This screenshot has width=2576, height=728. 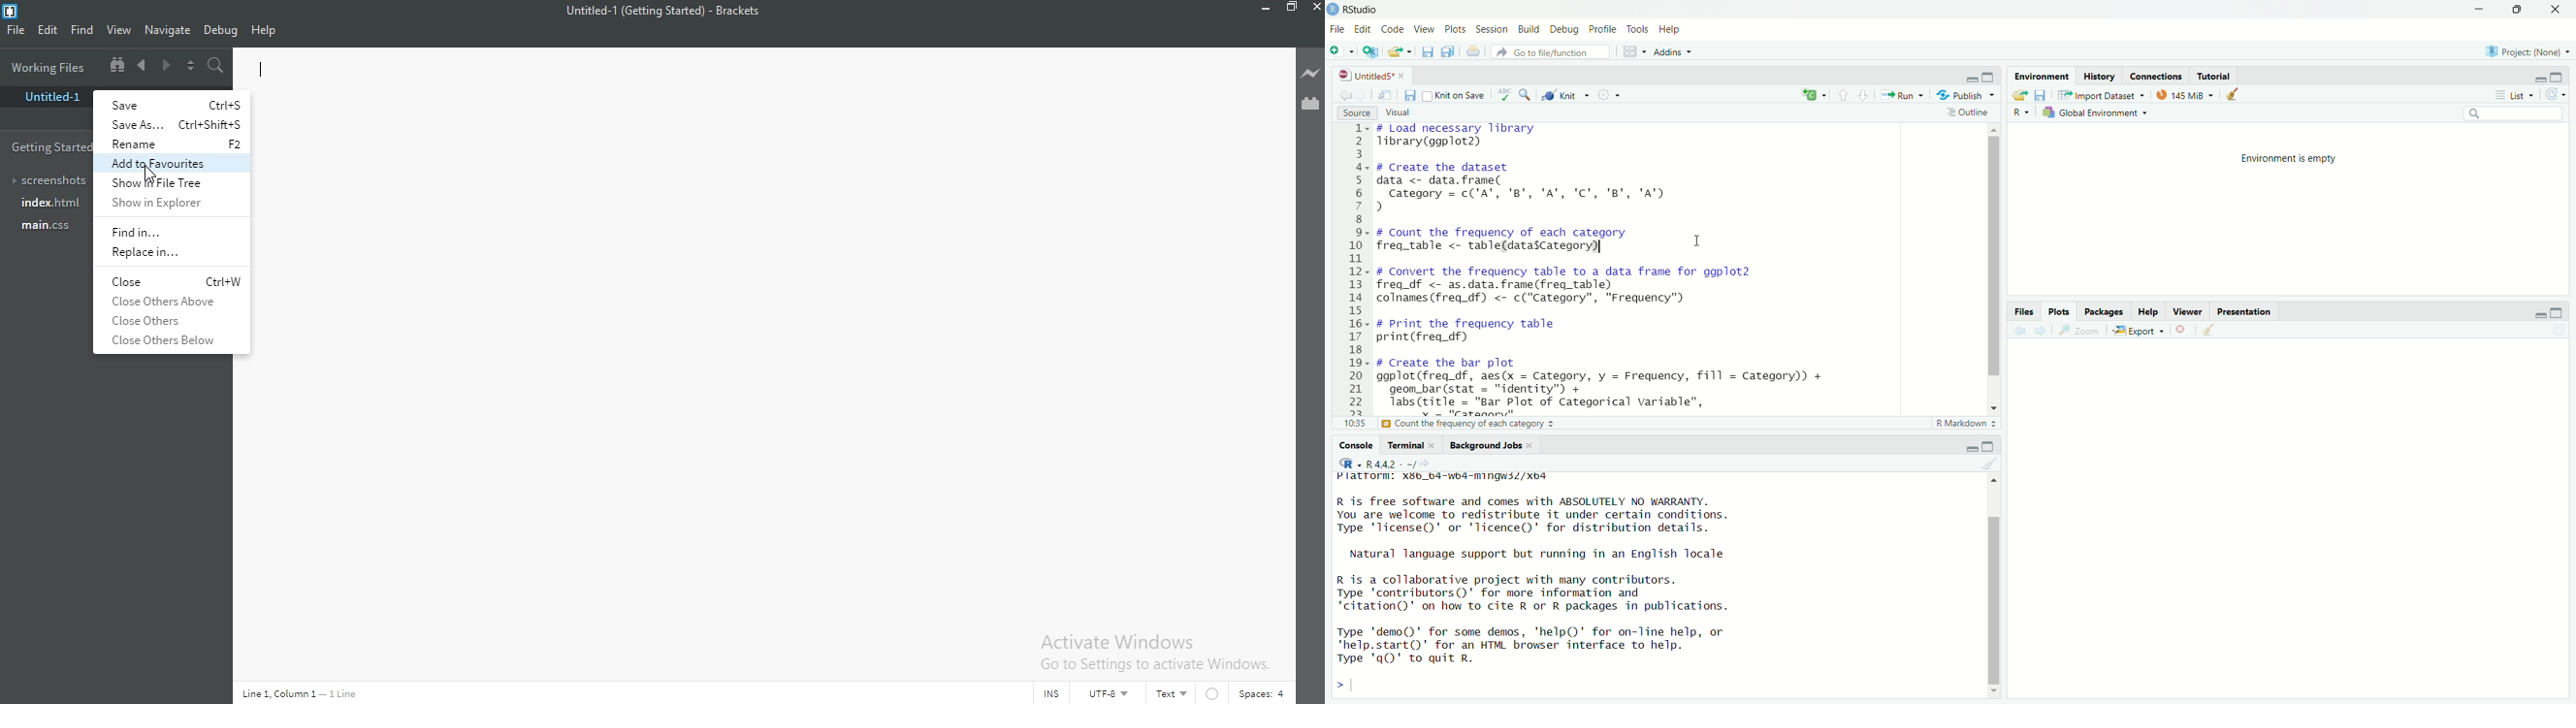 I want to click on Restore, so click(x=1291, y=10).